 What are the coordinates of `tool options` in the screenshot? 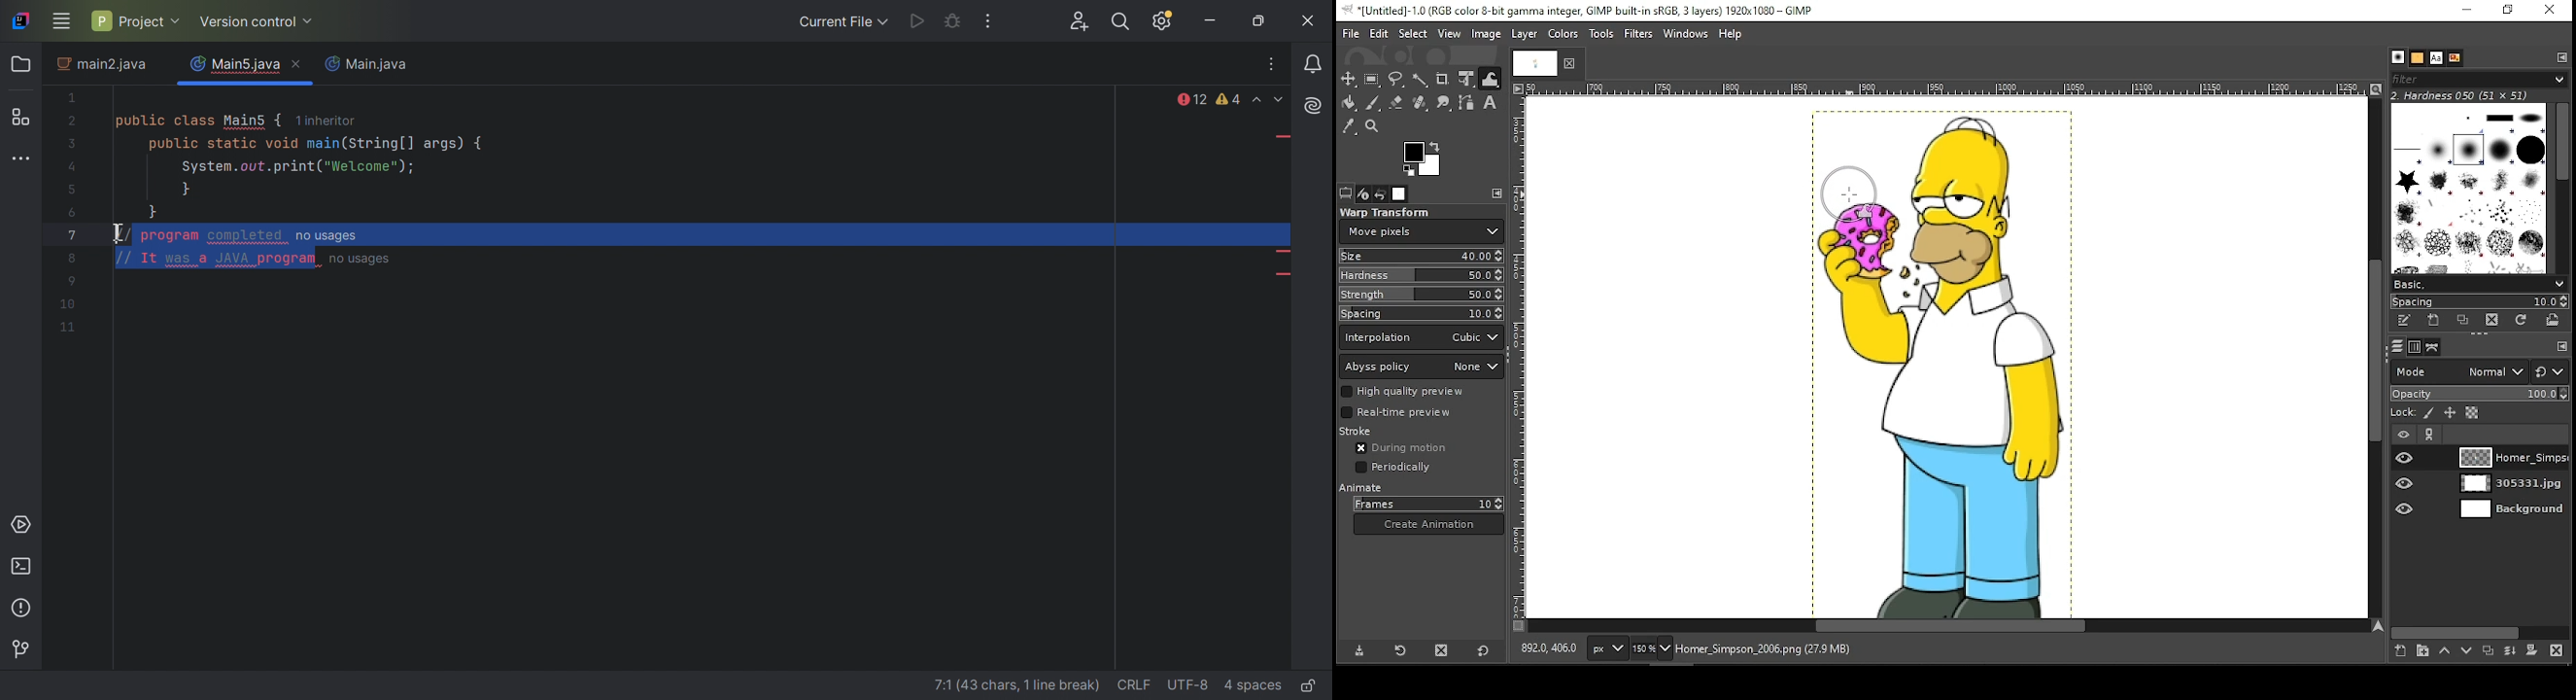 It's located at (1347, 193).